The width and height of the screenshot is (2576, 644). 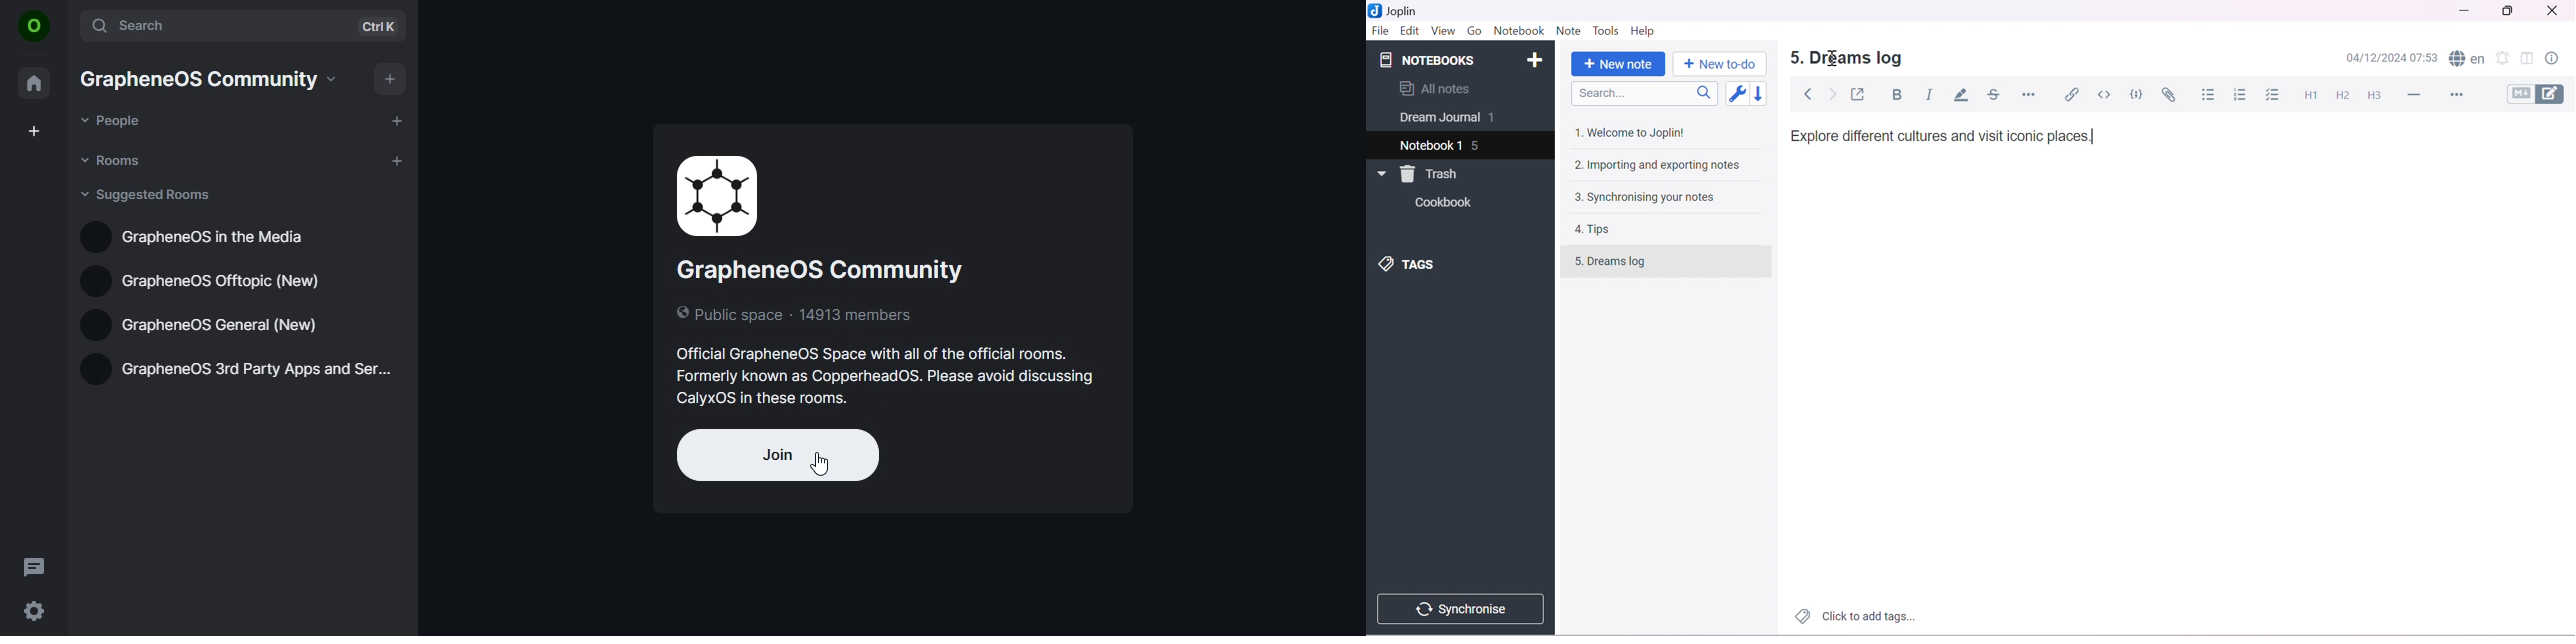 What do you see at coordinates (2460, 96) in the screenshot?
I see `More` at bounding box center [2460, 96].